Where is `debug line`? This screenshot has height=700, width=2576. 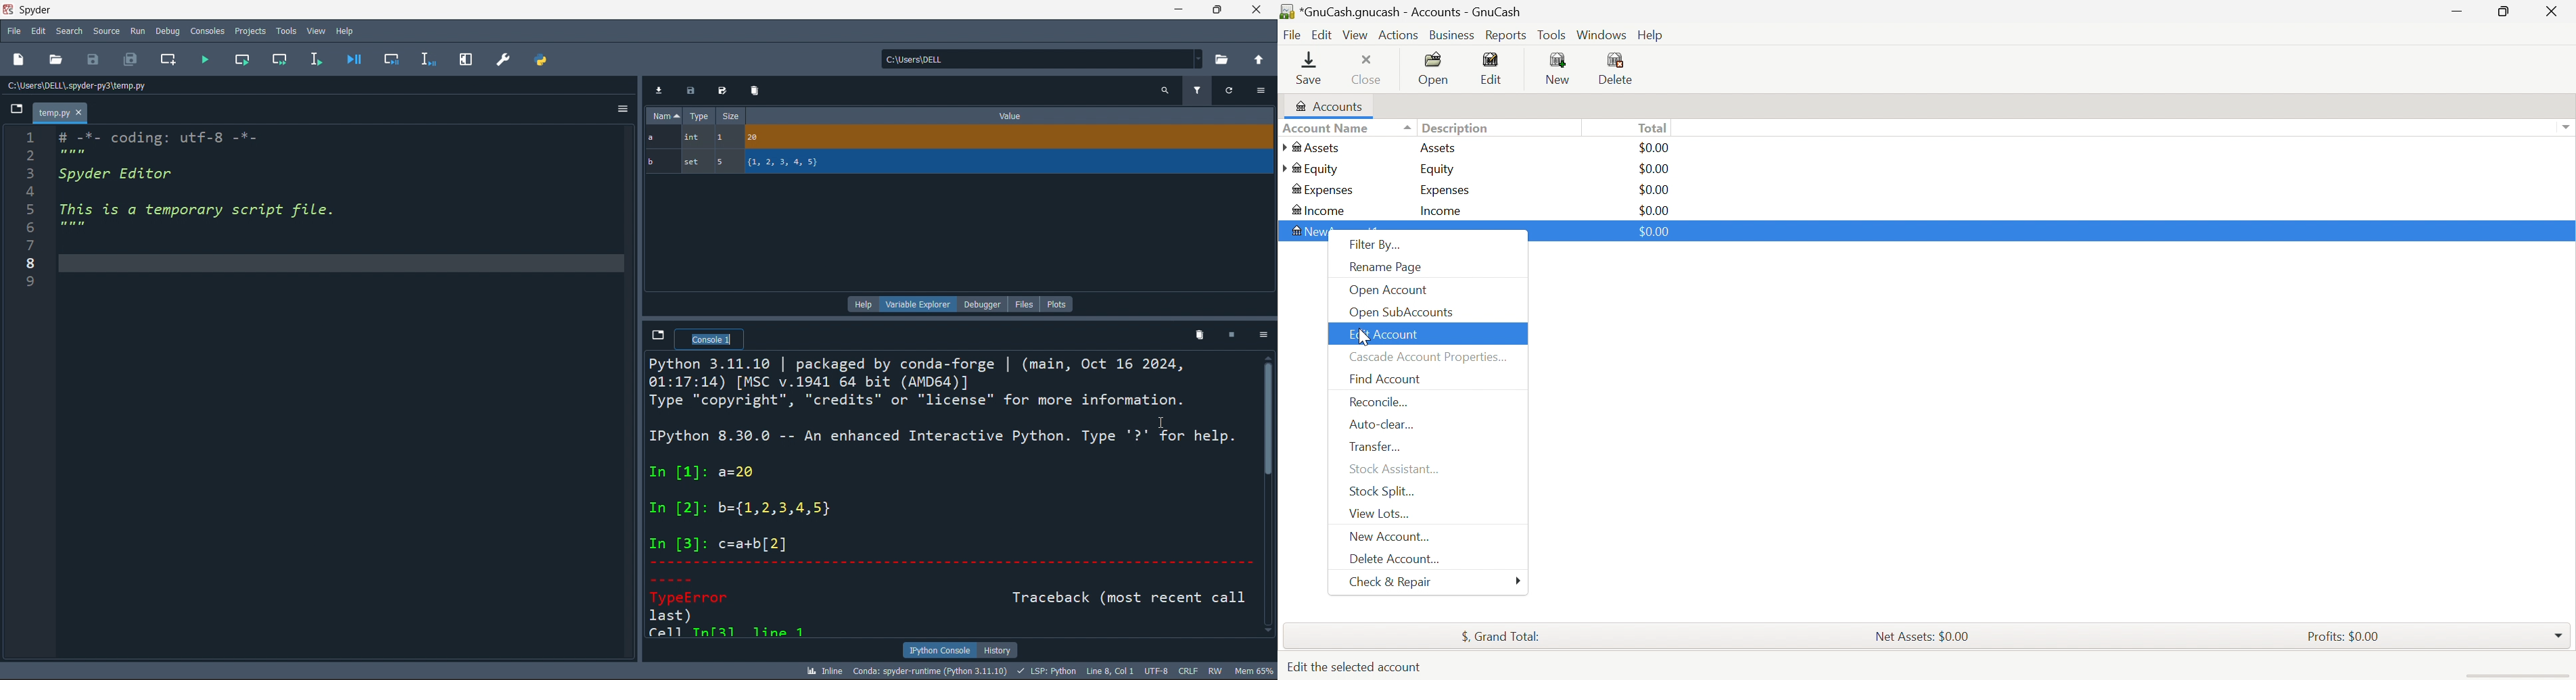
debug line is located at coordinates (426, 59).